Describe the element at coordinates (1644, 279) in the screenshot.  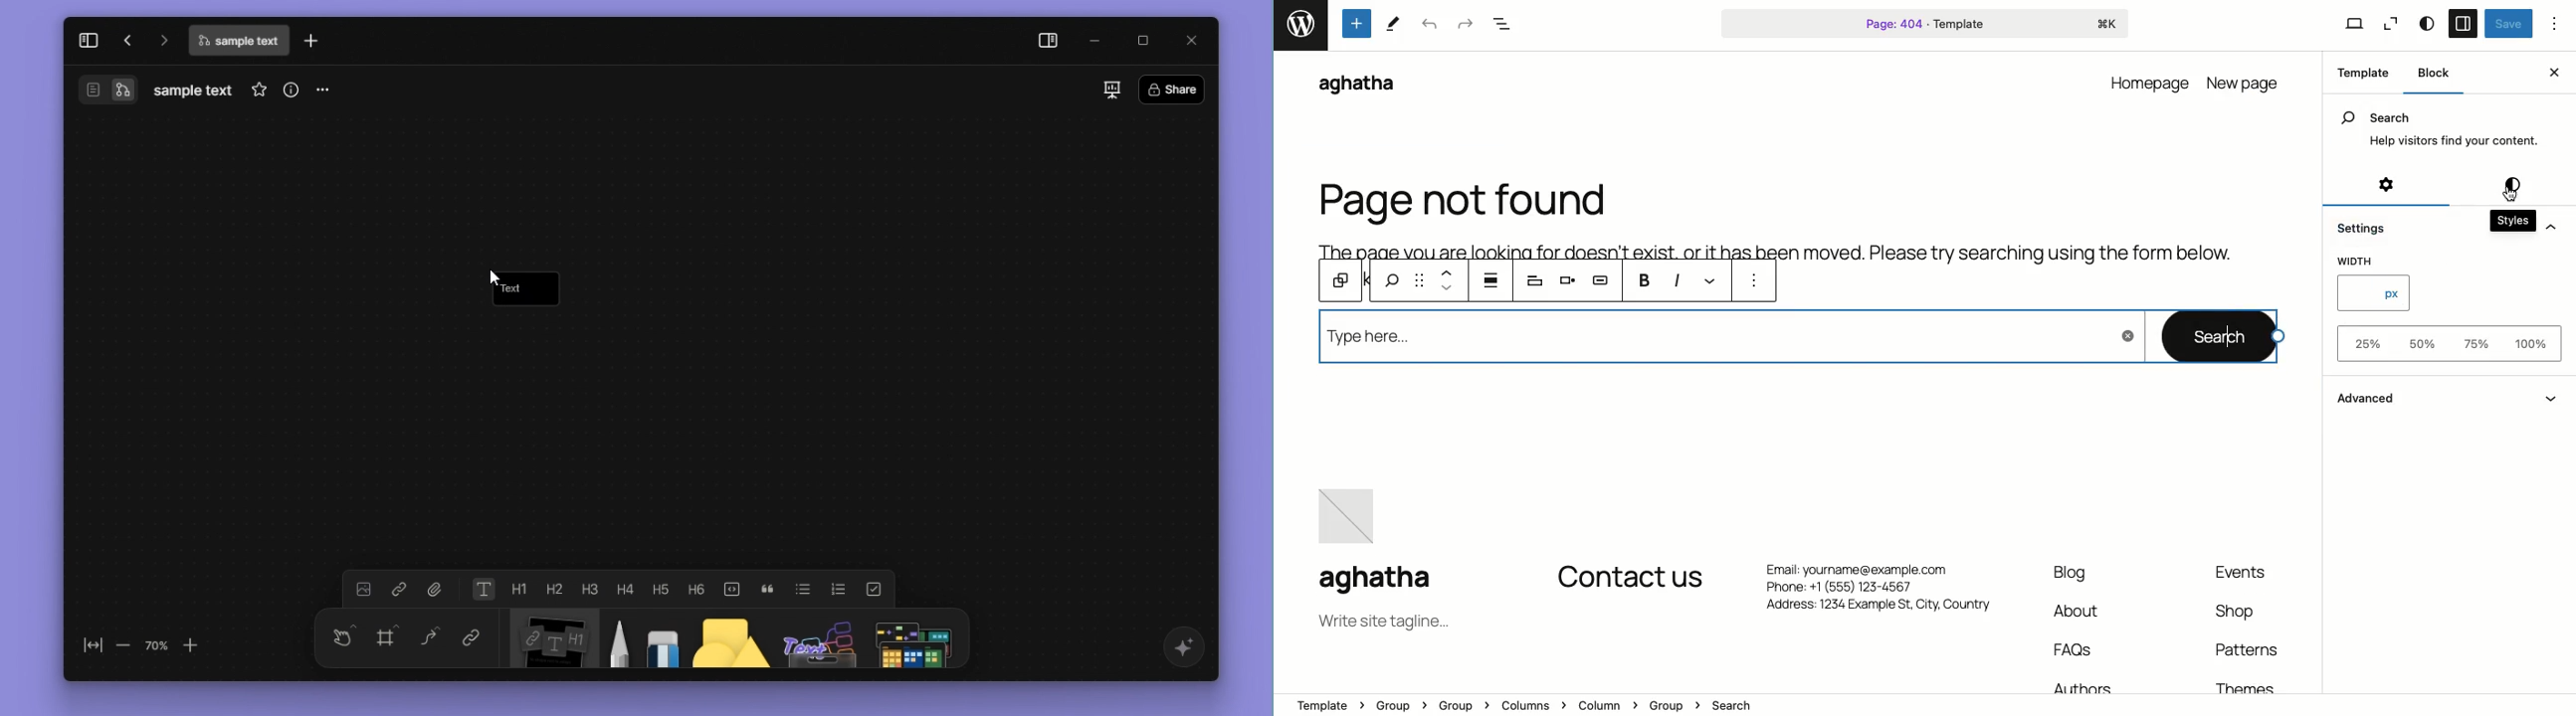
I see `Bold` at that location.